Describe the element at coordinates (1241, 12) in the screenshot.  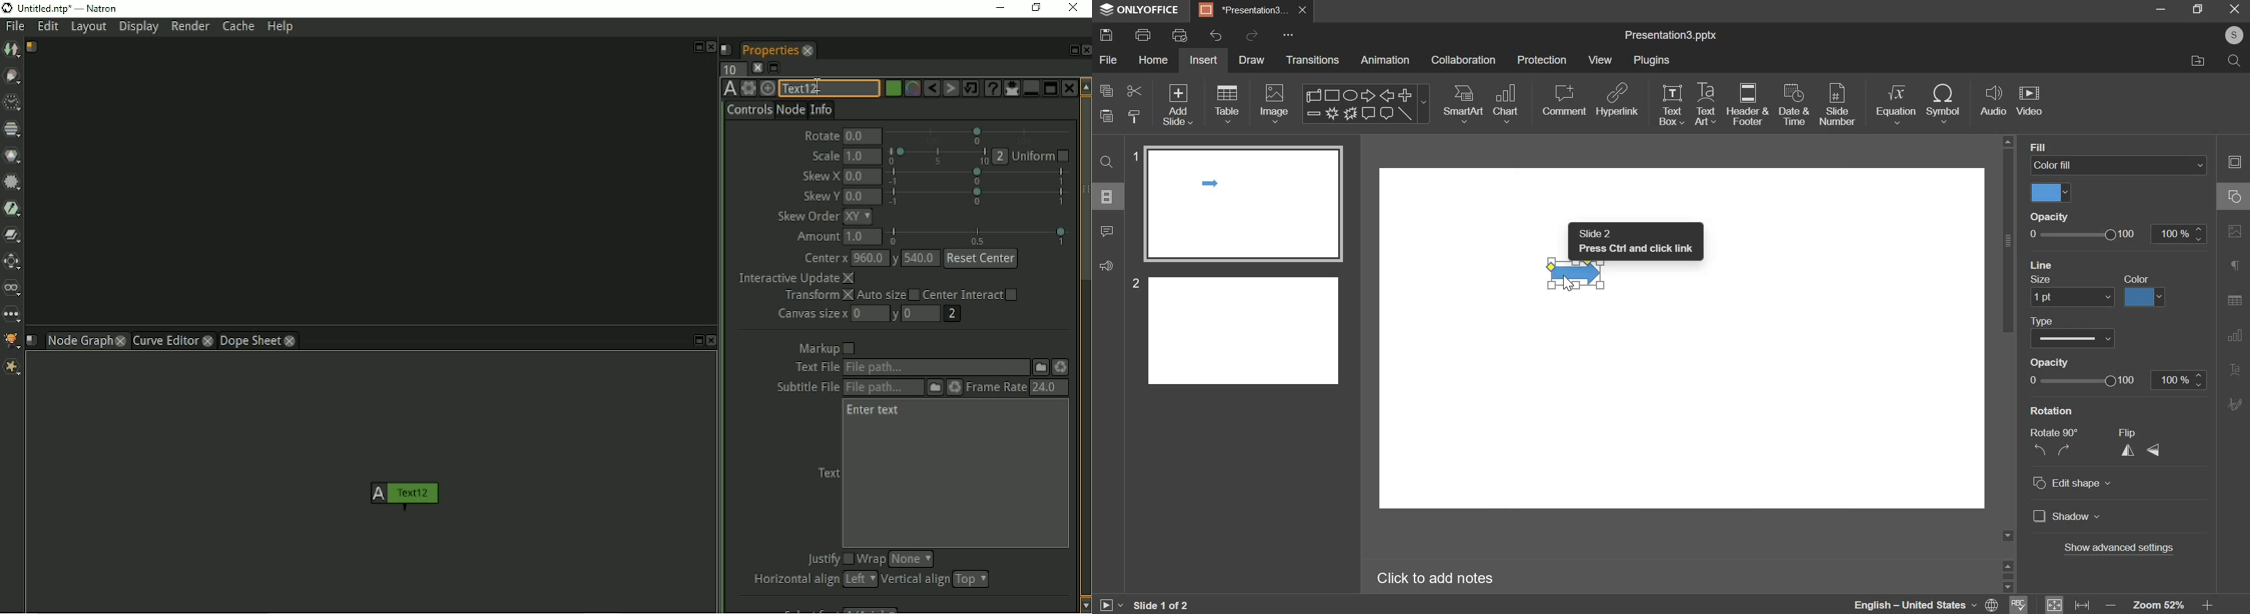
I see `Presentation3` at that location.